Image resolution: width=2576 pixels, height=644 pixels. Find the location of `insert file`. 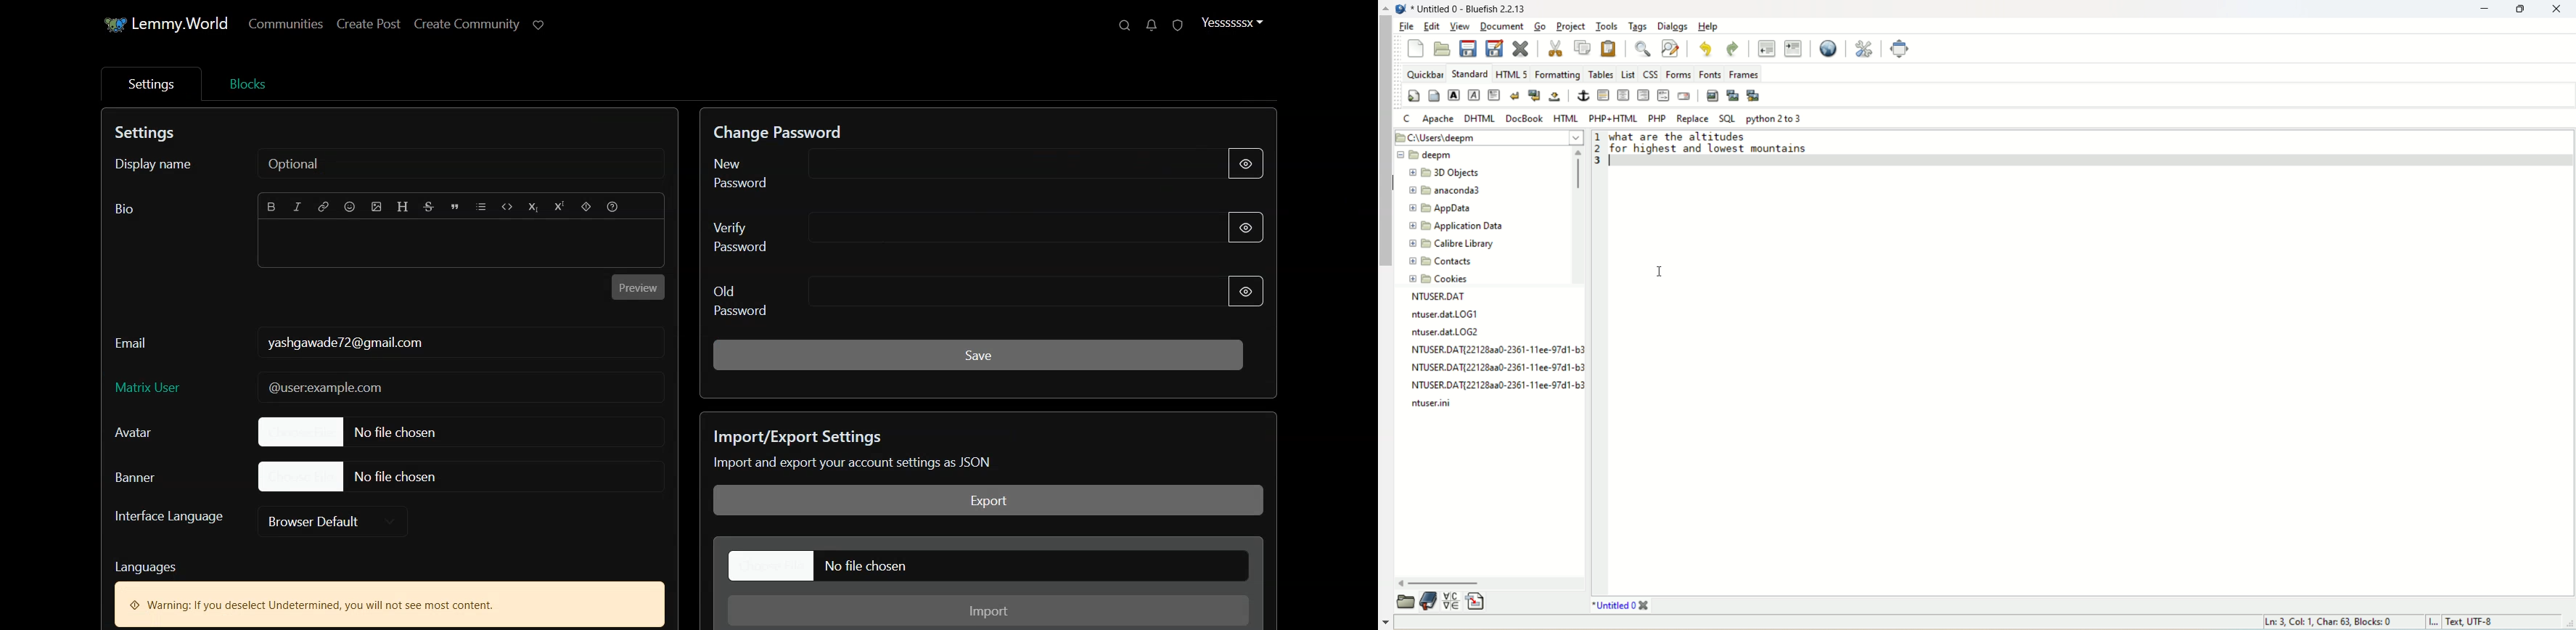

insert file is located at coordinates (1481, 600).